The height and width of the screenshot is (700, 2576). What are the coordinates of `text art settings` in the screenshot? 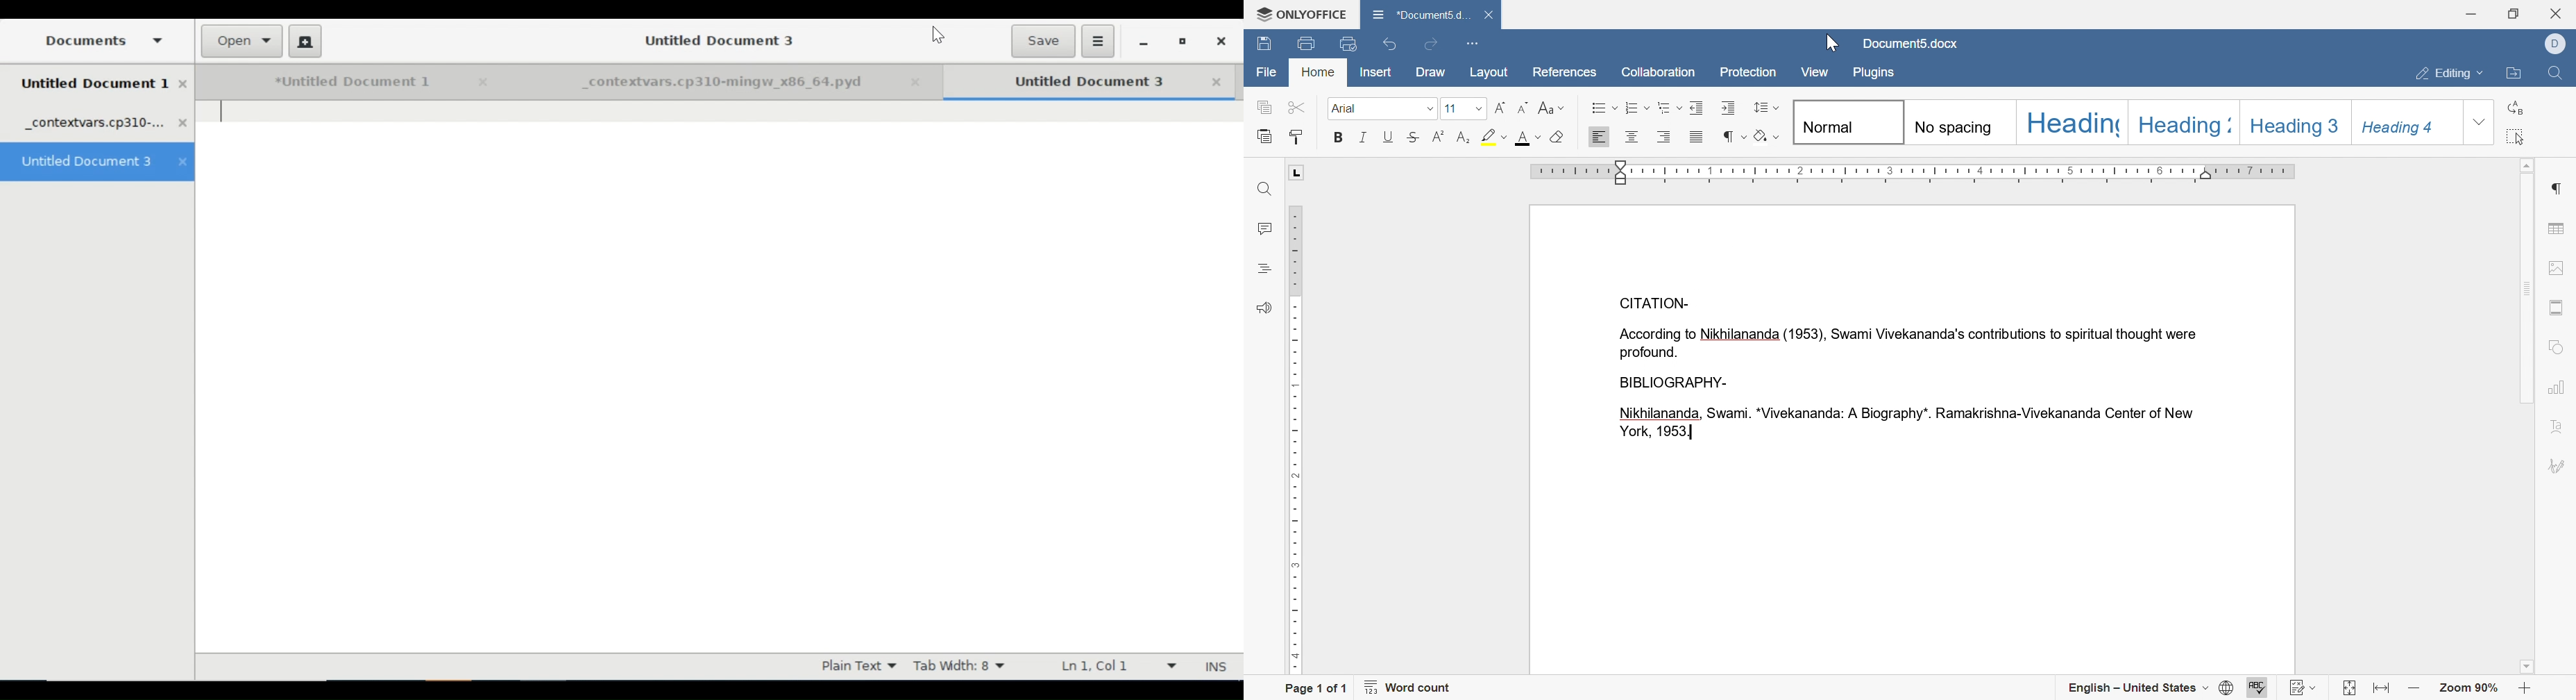 It's located at (2557, 424).